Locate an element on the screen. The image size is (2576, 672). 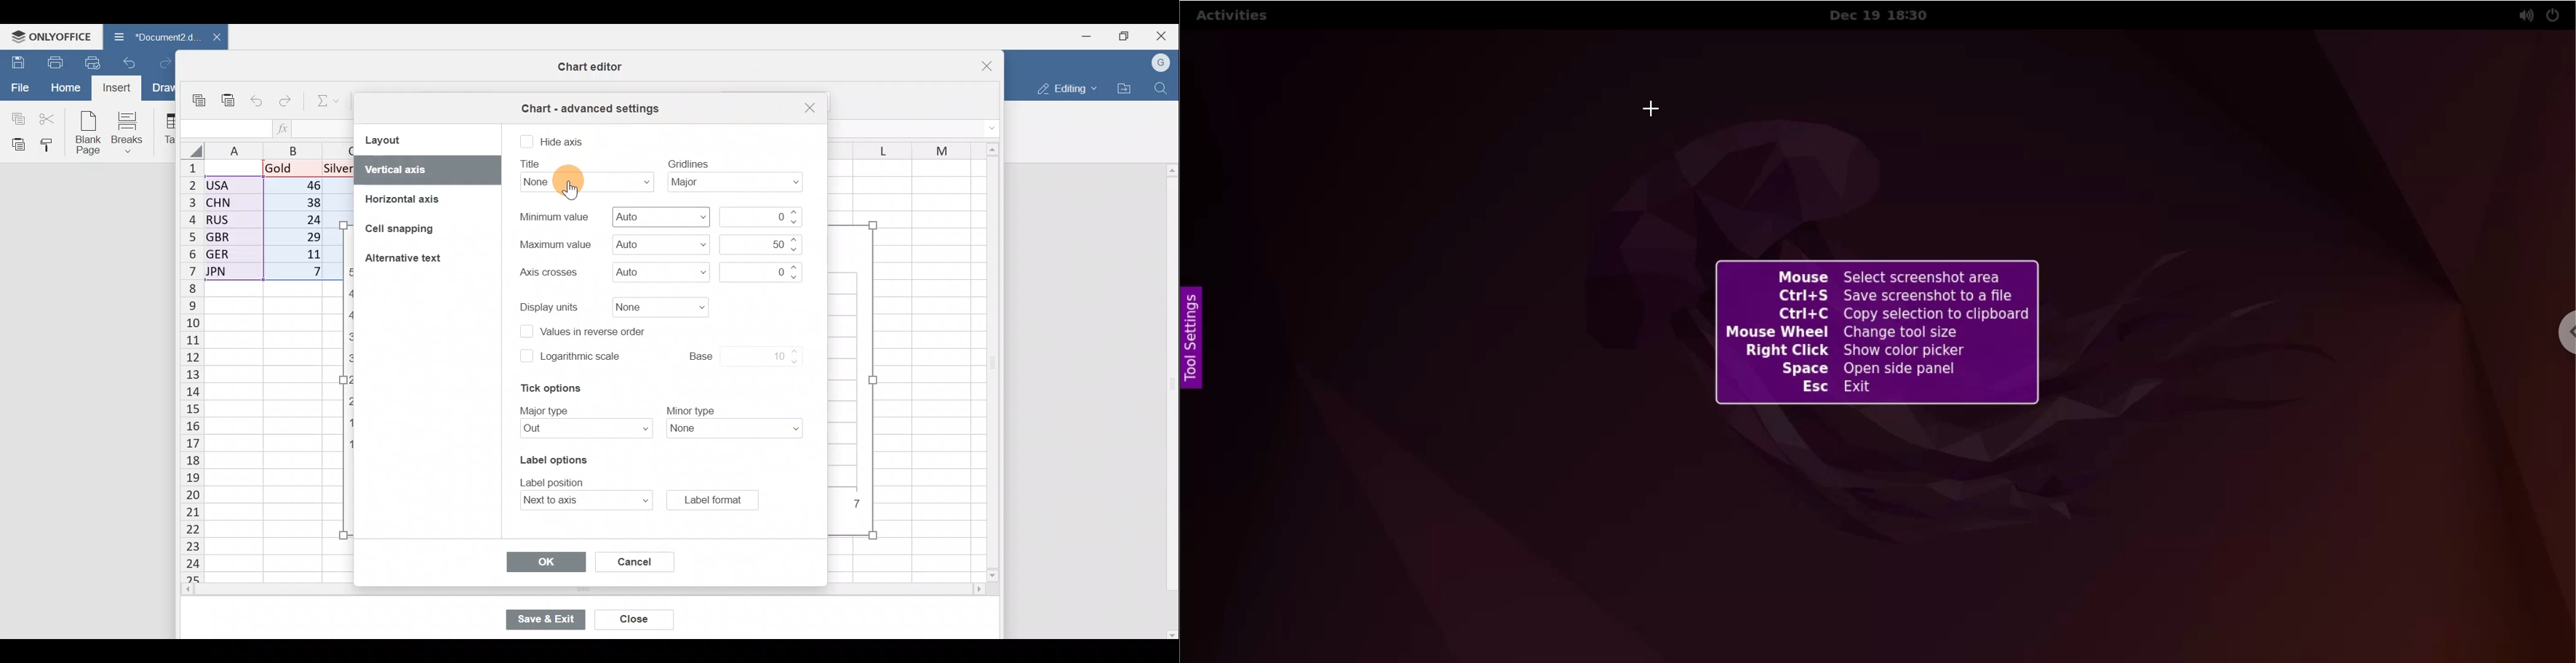
Print file is located at coordinates (50, 62).